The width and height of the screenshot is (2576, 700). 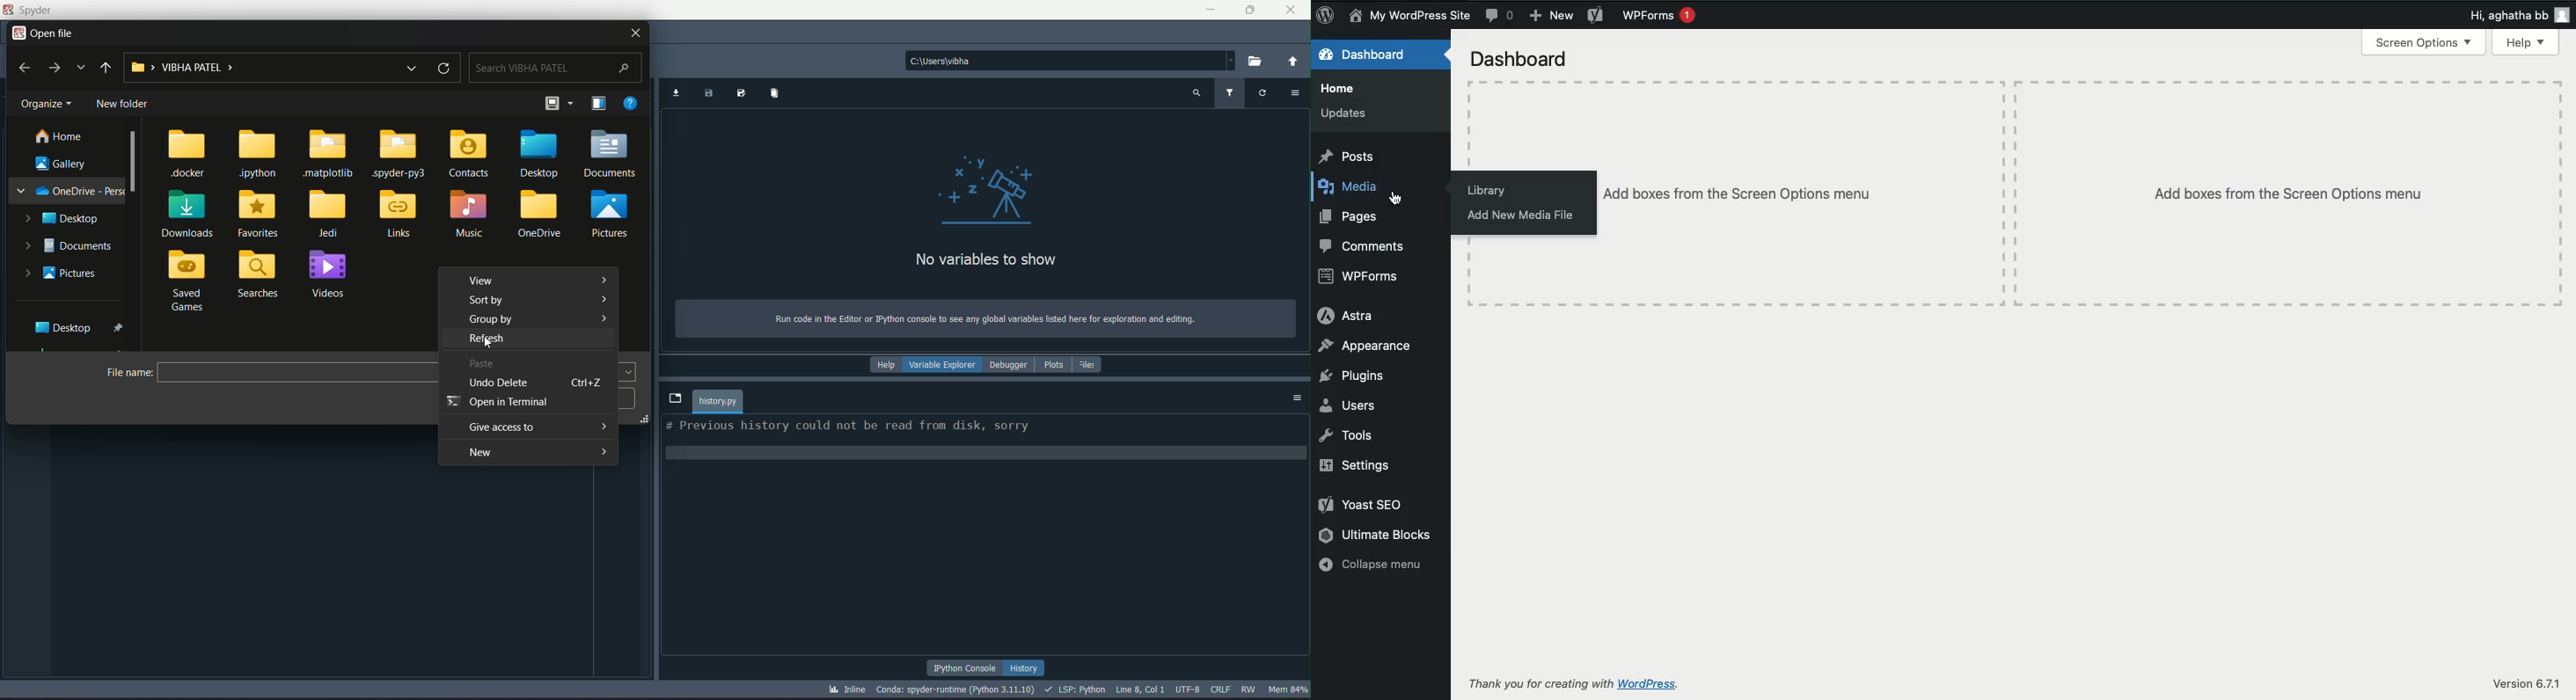 I want to click on desktop, so click(x=538, y=152).